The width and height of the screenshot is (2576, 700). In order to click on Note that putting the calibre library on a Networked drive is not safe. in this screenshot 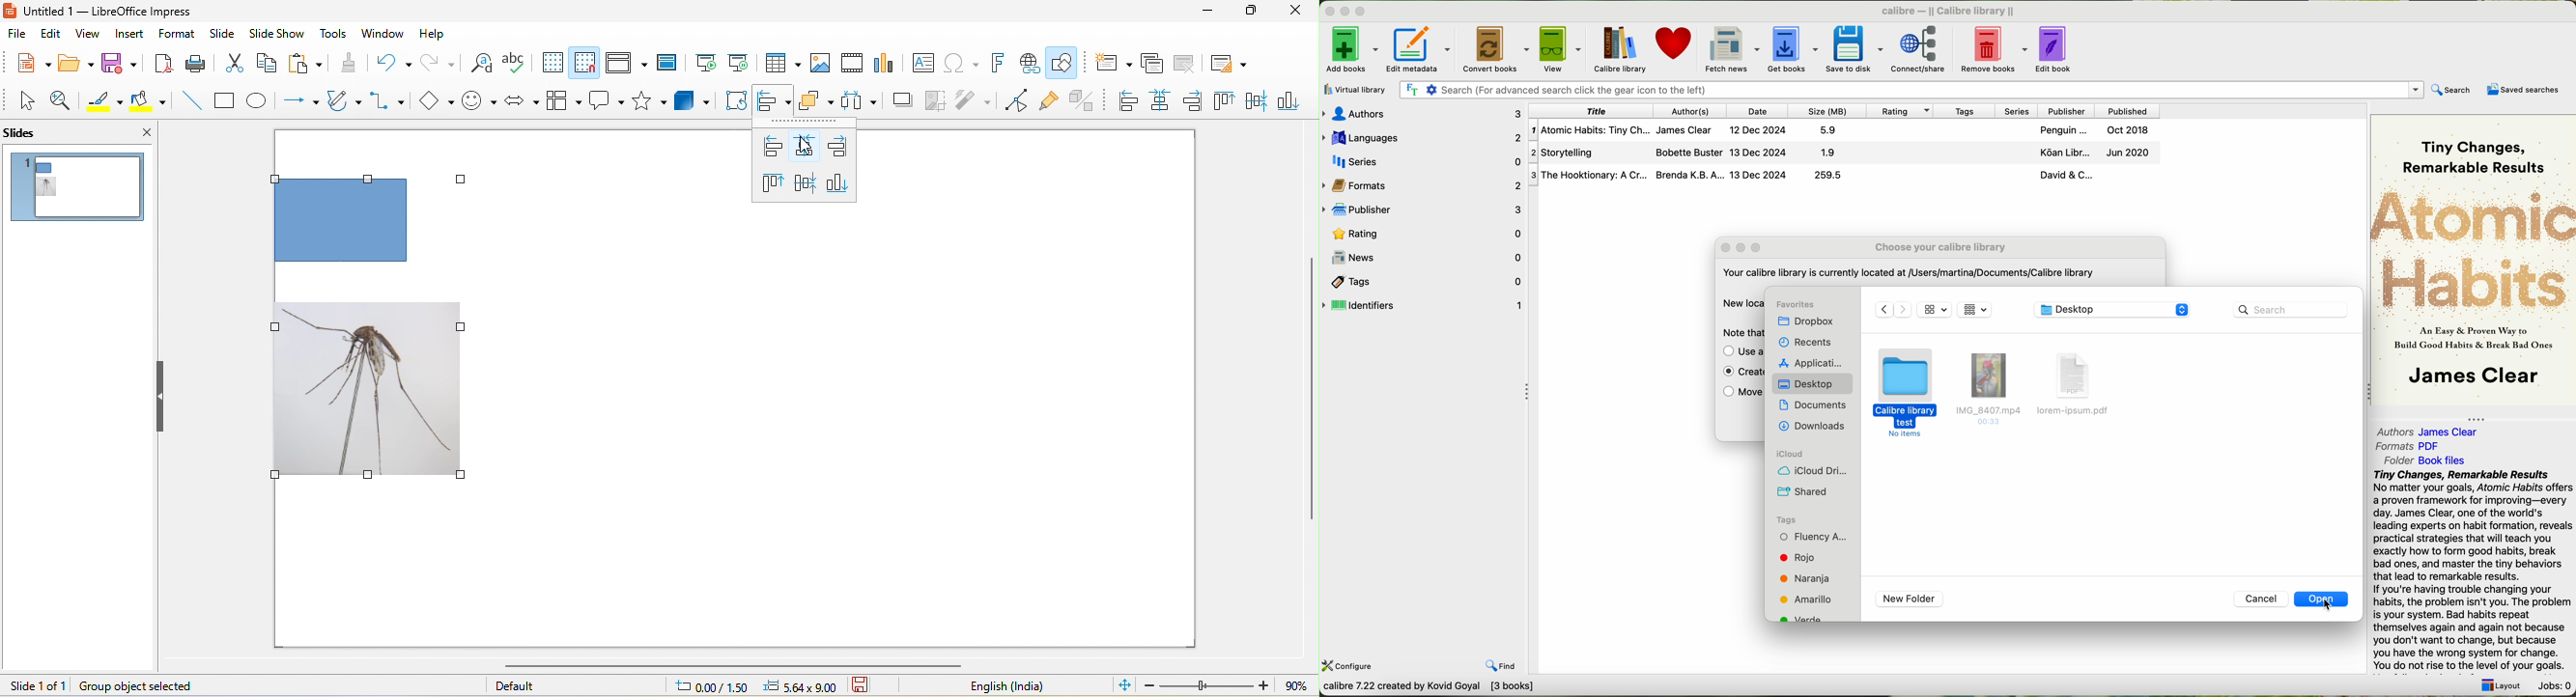, I will do `click(1740, 333)`.